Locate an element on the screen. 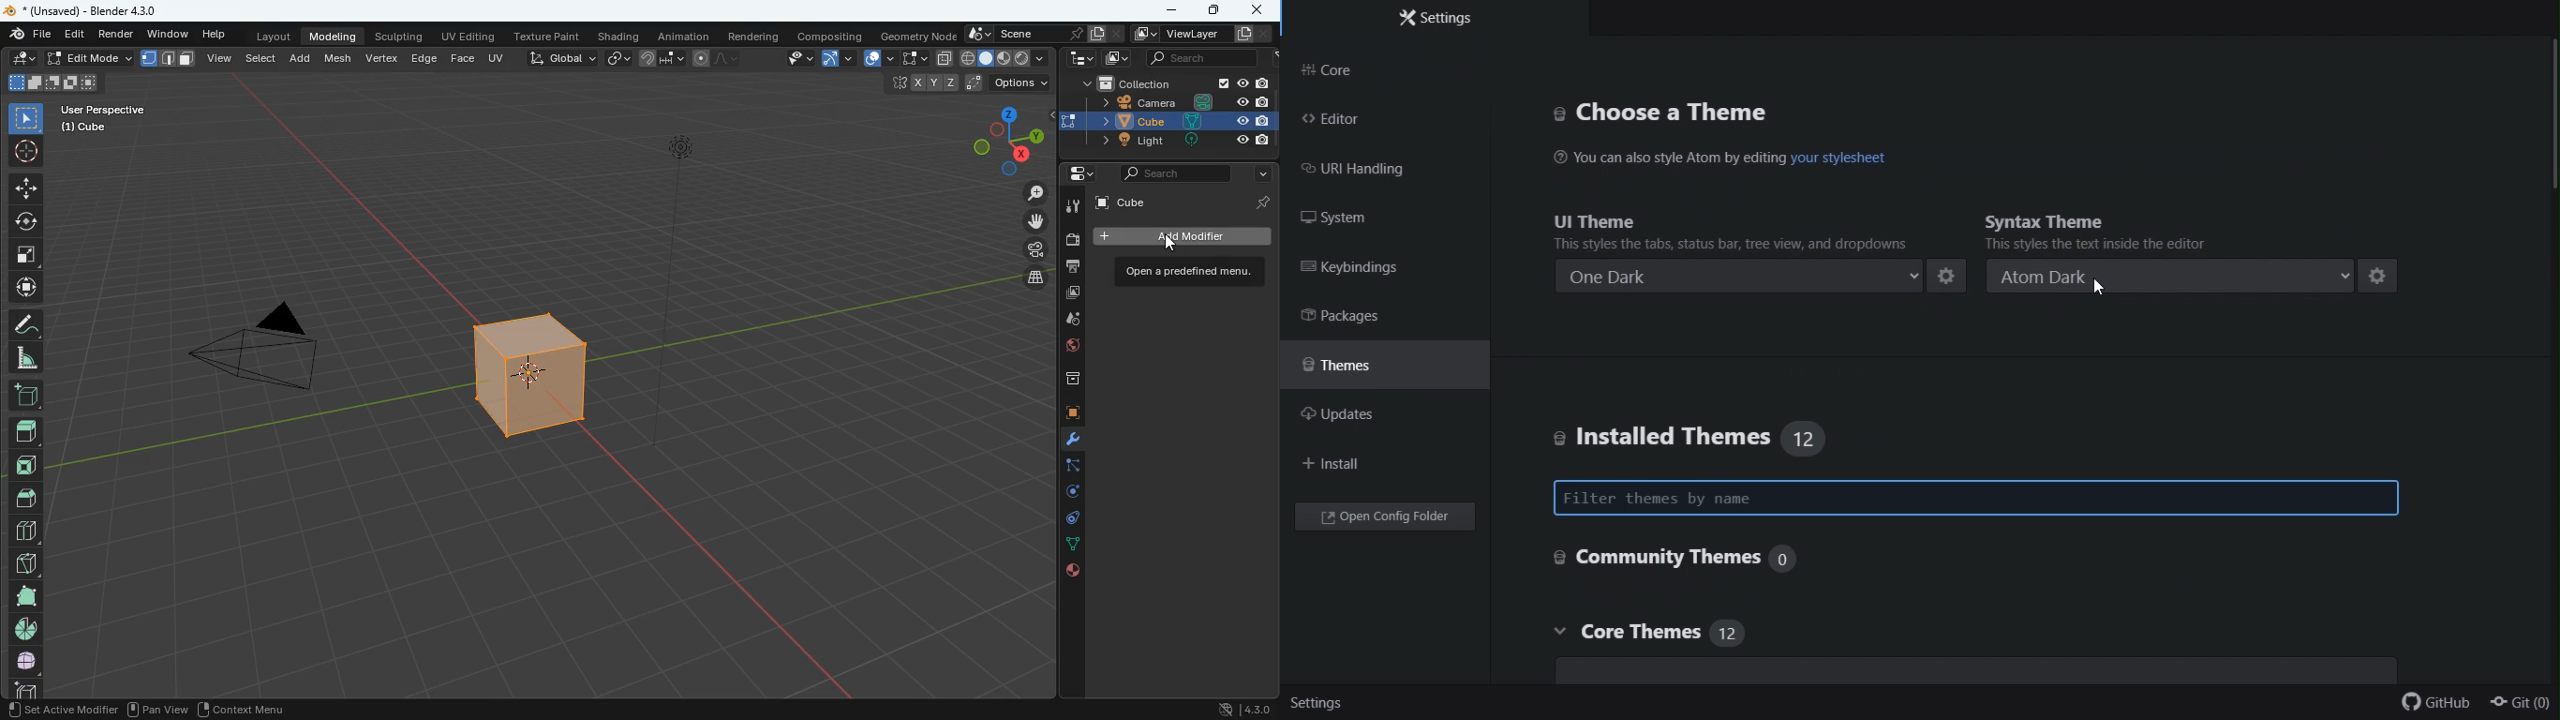  layout is located at coordinates (269, 37).